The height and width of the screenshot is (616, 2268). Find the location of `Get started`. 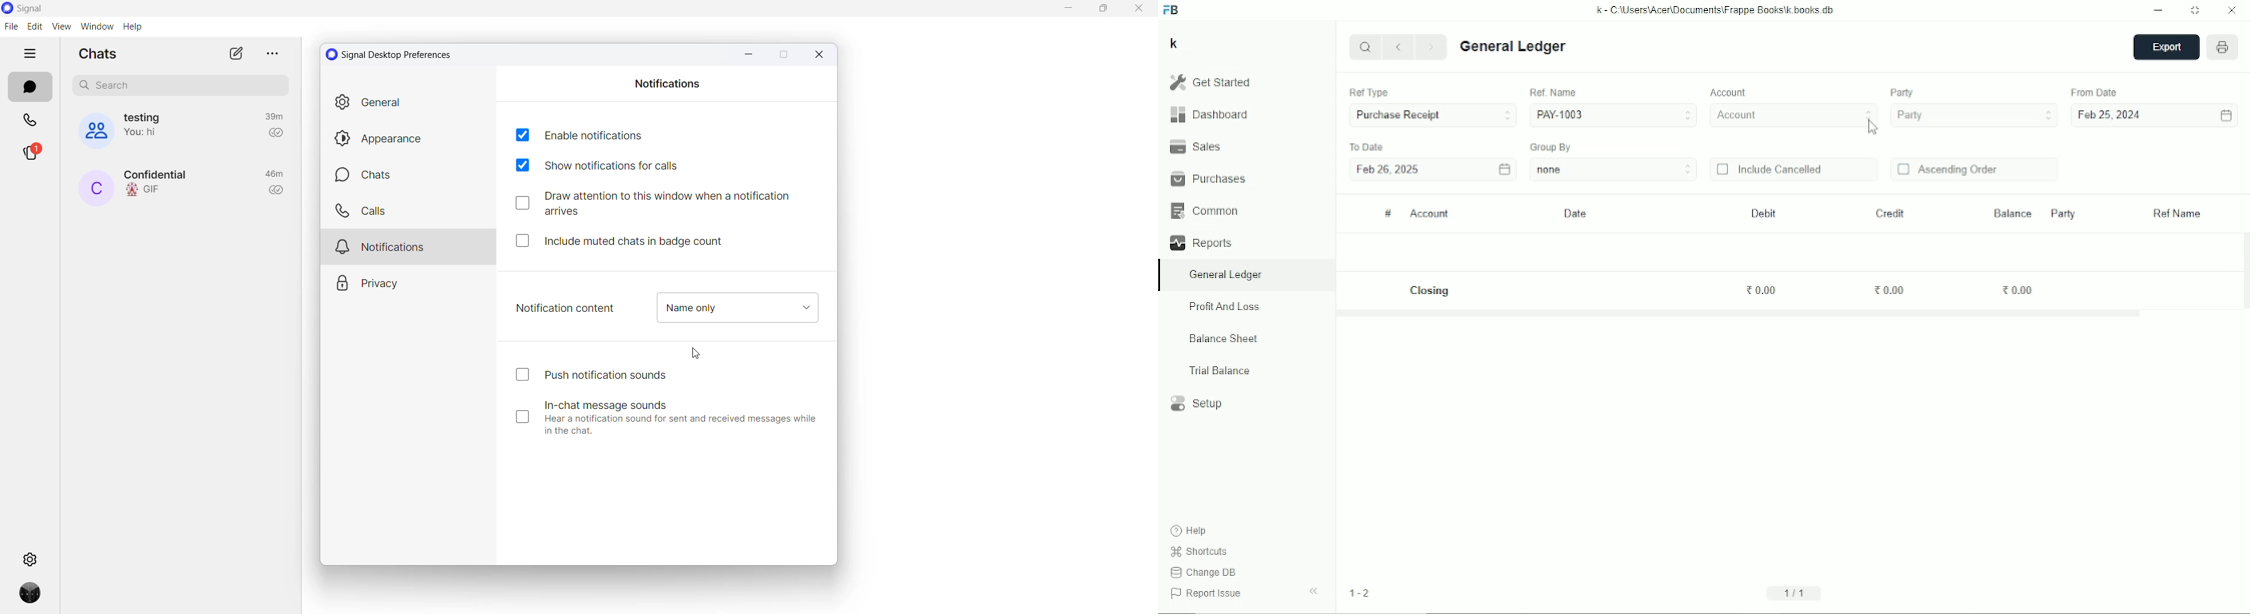

Get started is located at coordinates (1210, 82).